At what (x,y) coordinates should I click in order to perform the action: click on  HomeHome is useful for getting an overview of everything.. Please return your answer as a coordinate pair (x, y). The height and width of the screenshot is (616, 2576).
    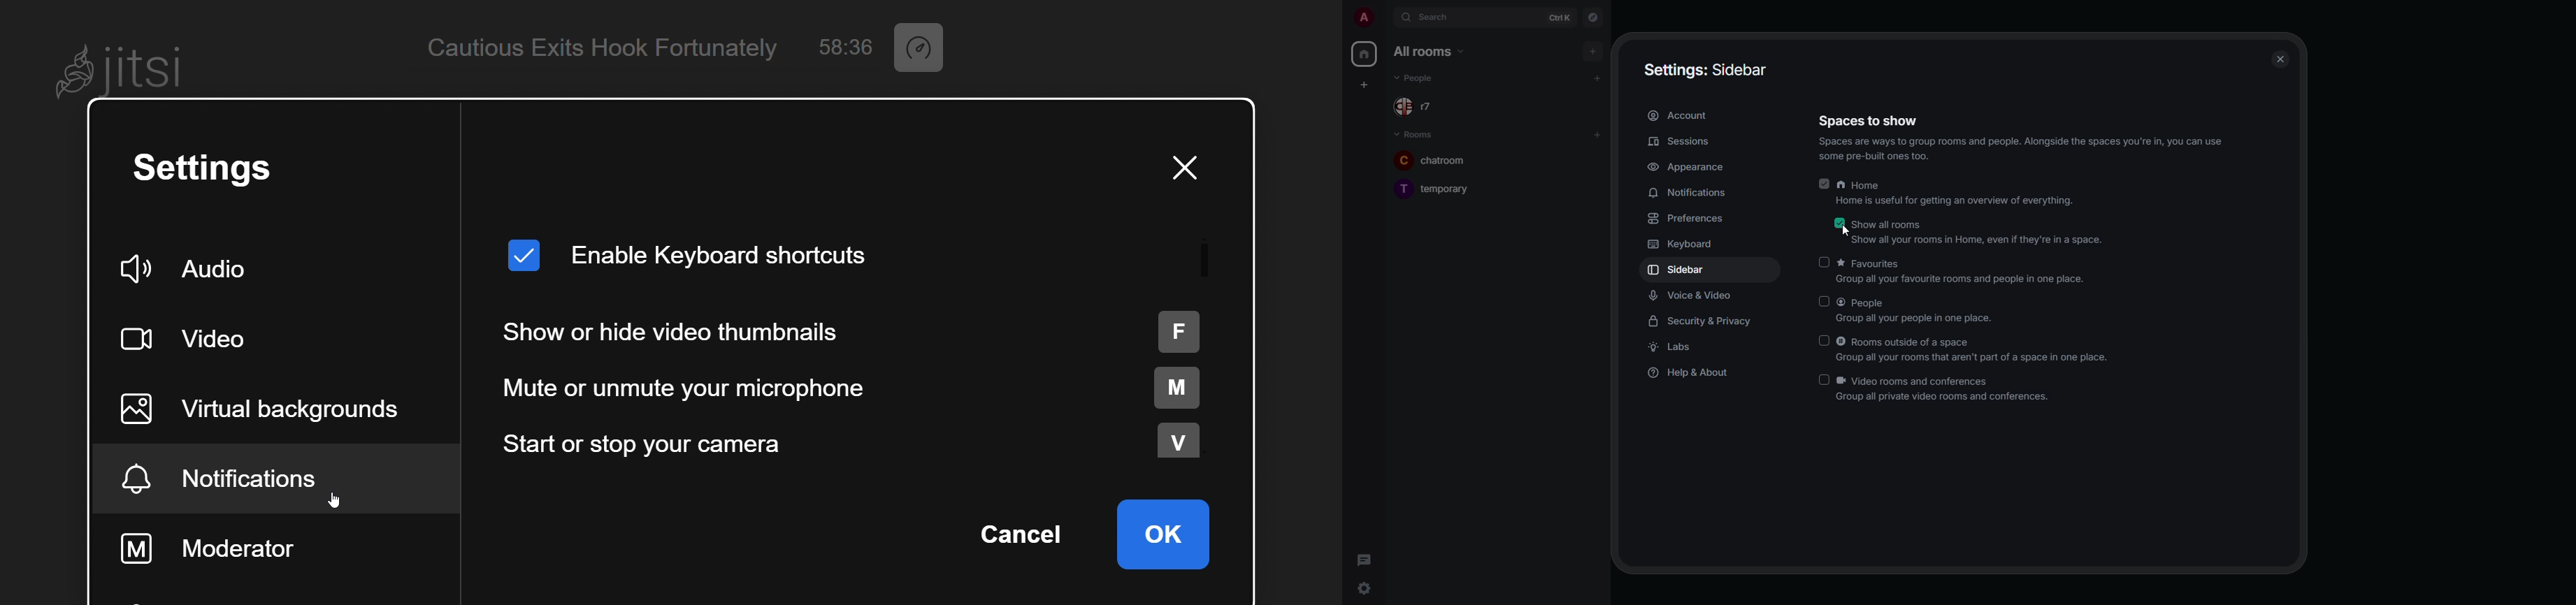
    Looking at the image, I should click on (1959, 193).